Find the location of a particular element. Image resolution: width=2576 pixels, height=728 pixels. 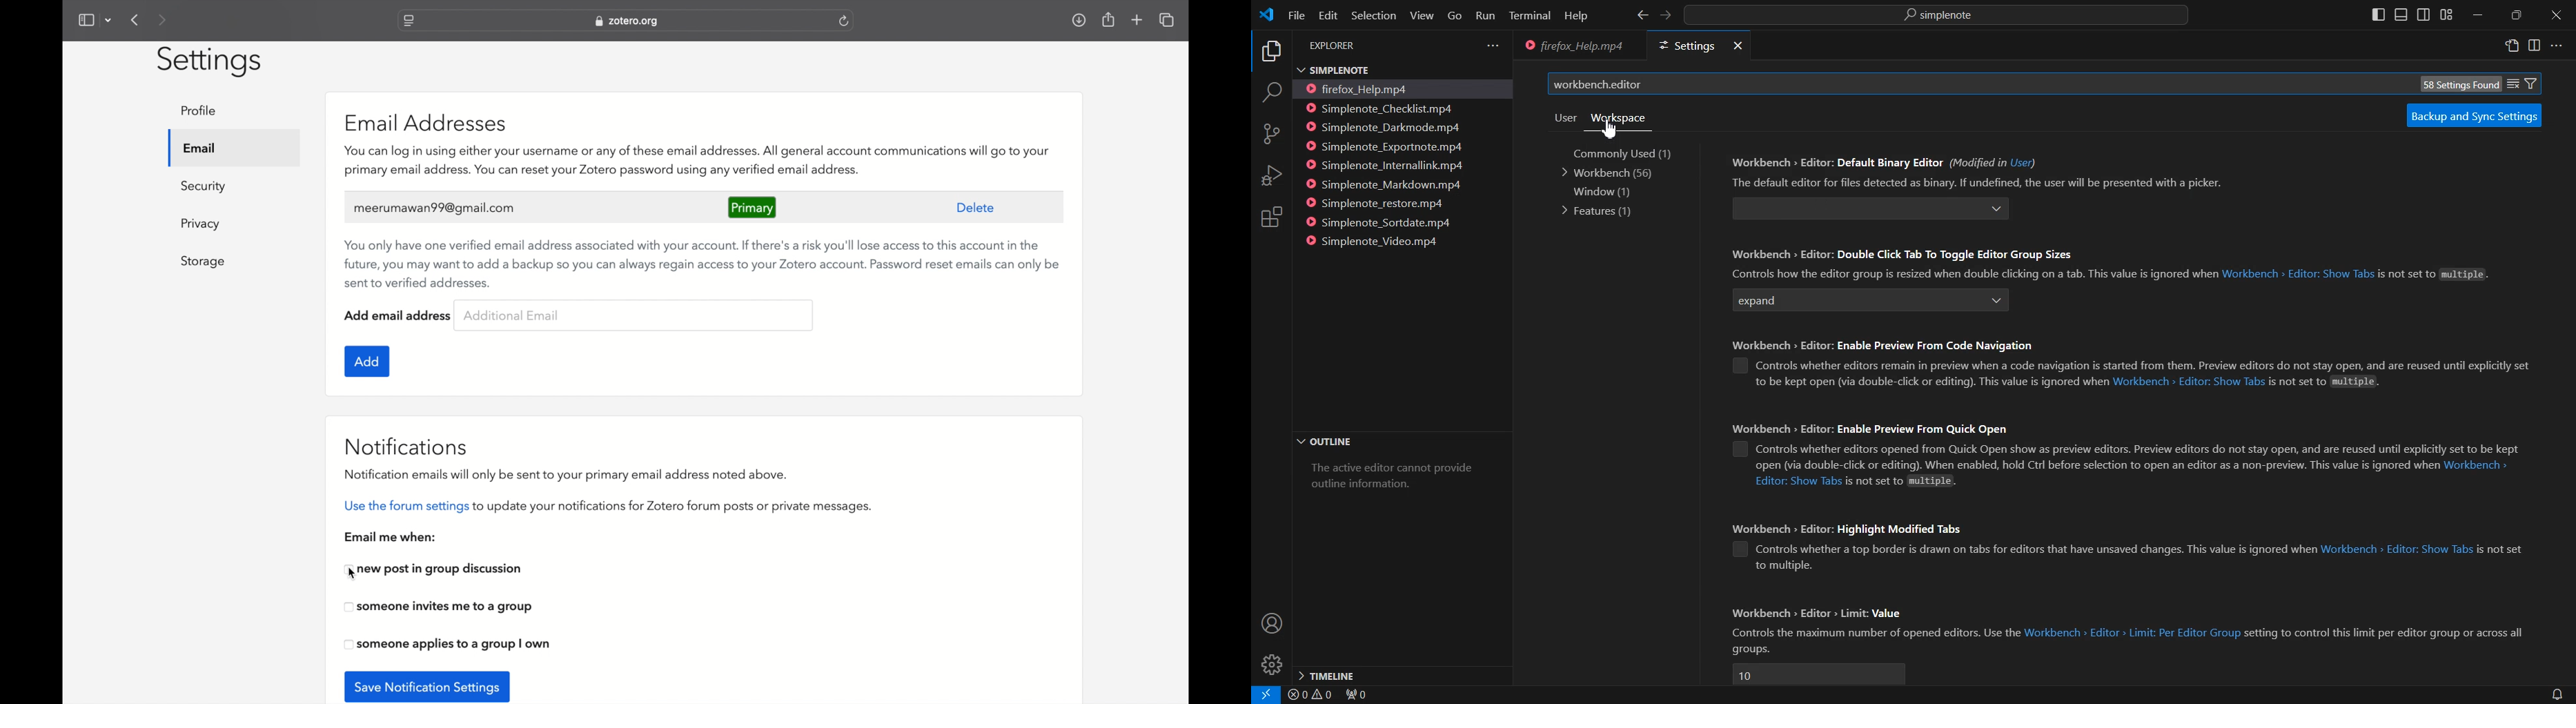

show sidebar is located at coordinates (85, 20).